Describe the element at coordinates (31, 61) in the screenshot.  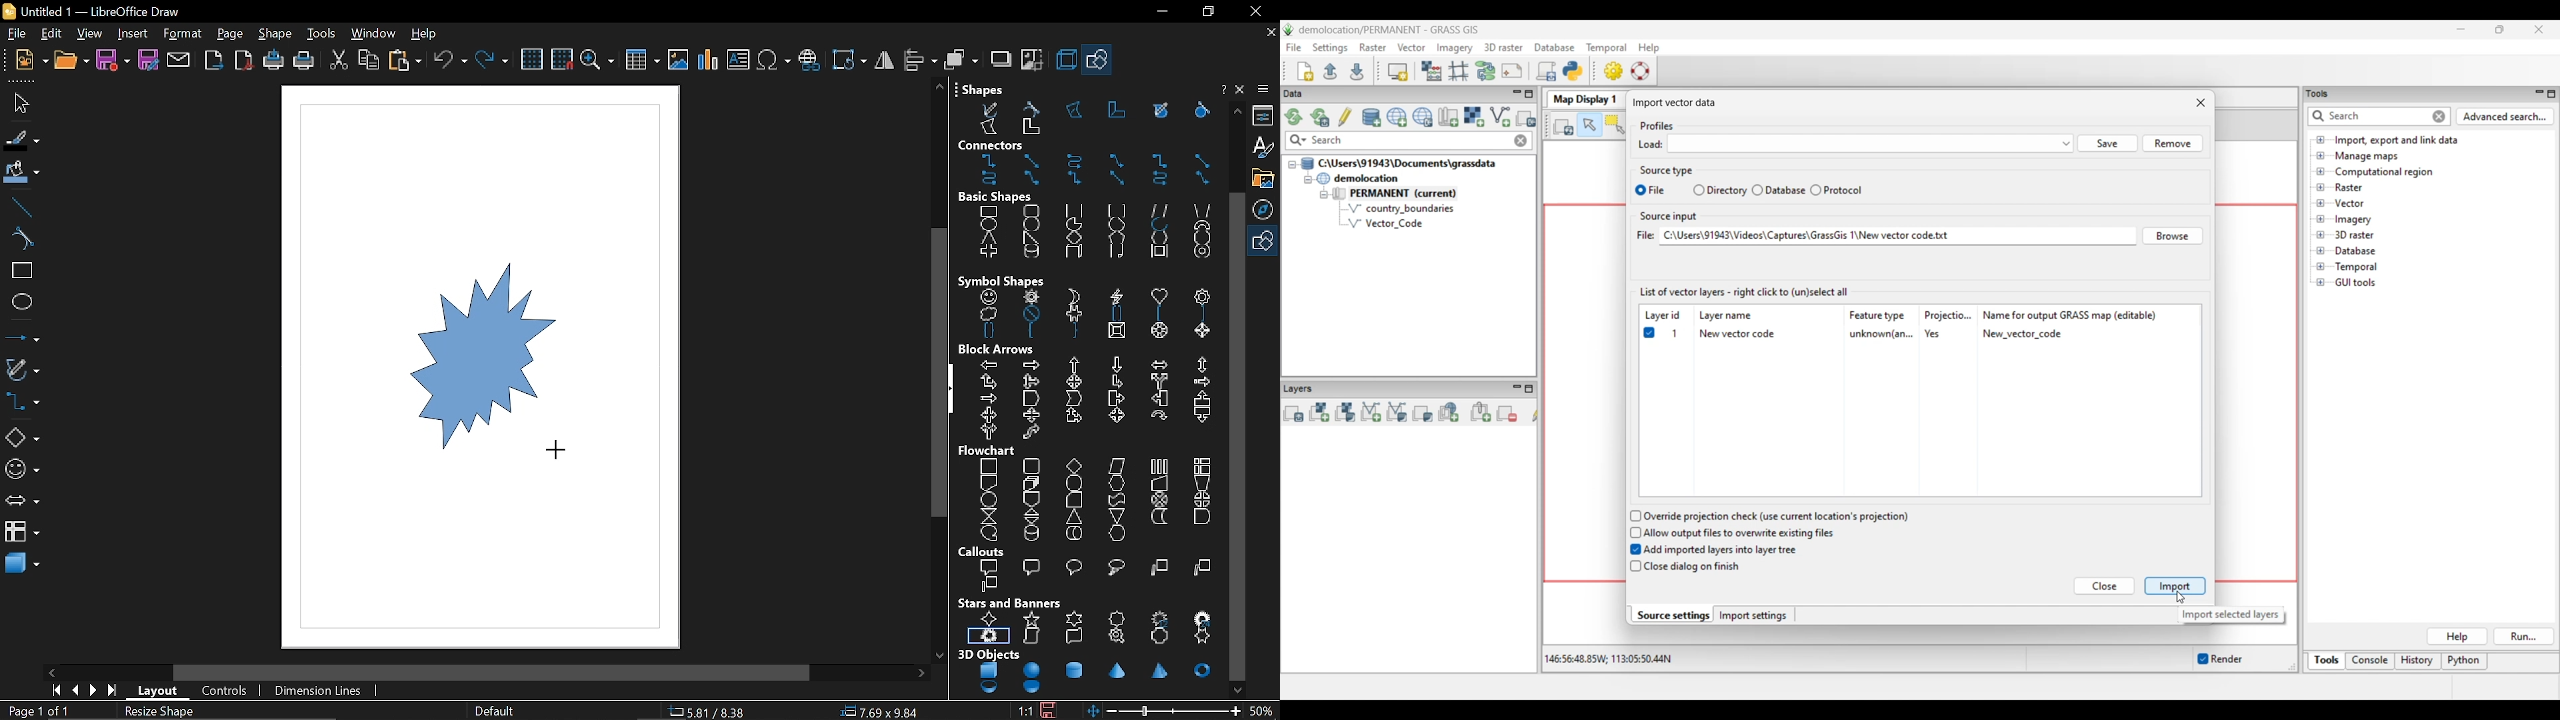
I see `new` at that location.